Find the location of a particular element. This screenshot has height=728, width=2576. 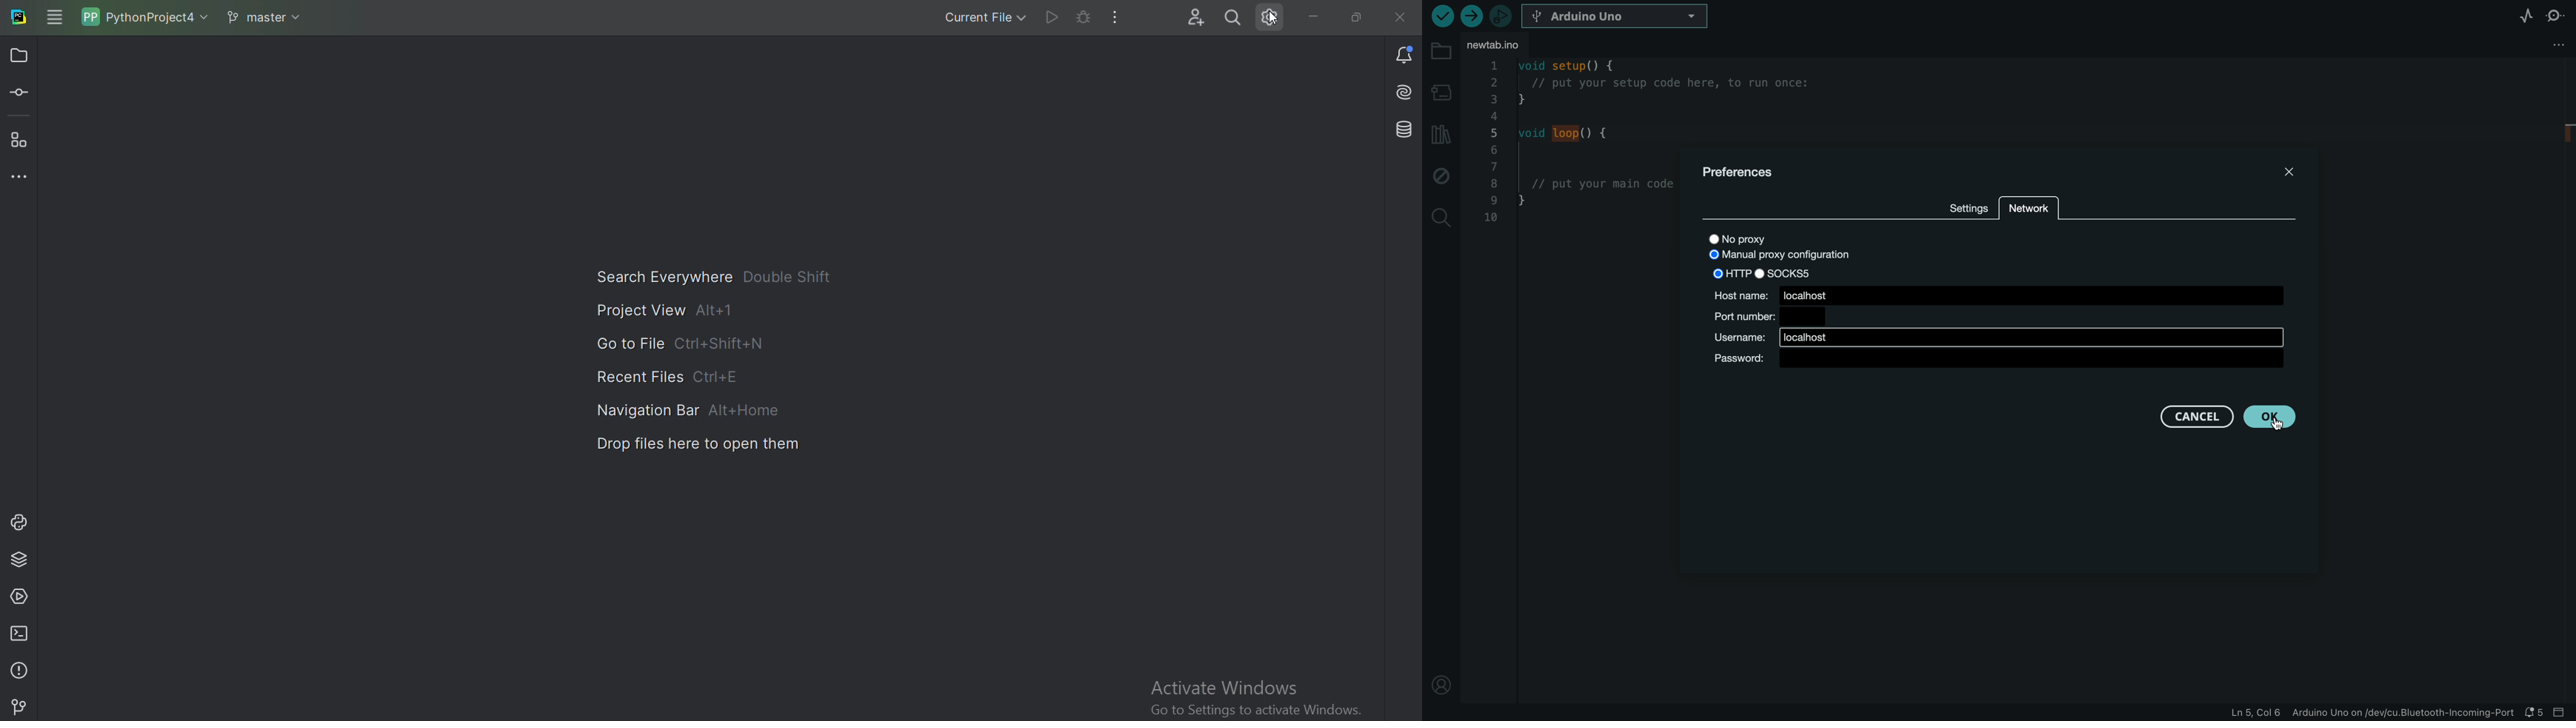

Install AI assistant is located at coordinates (1398, 88).